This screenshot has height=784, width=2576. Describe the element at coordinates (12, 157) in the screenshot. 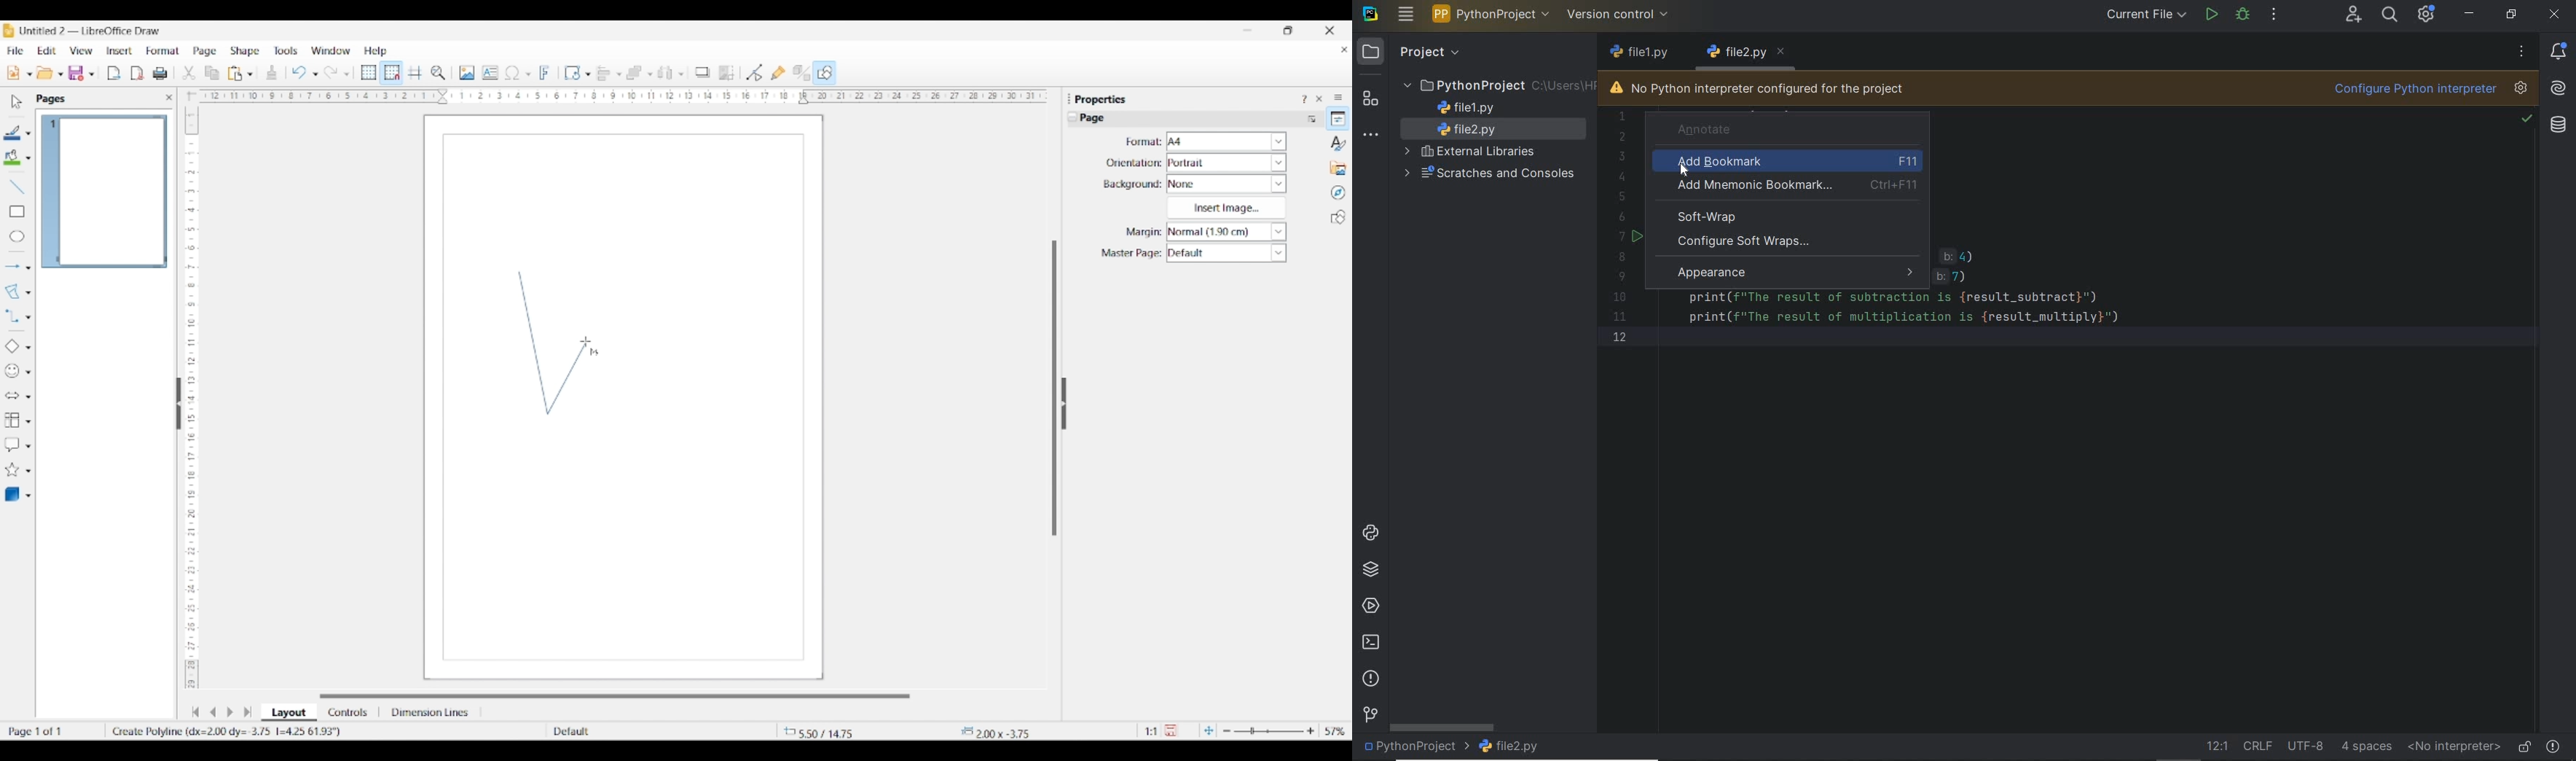

I see `Selected fill color` at that location.